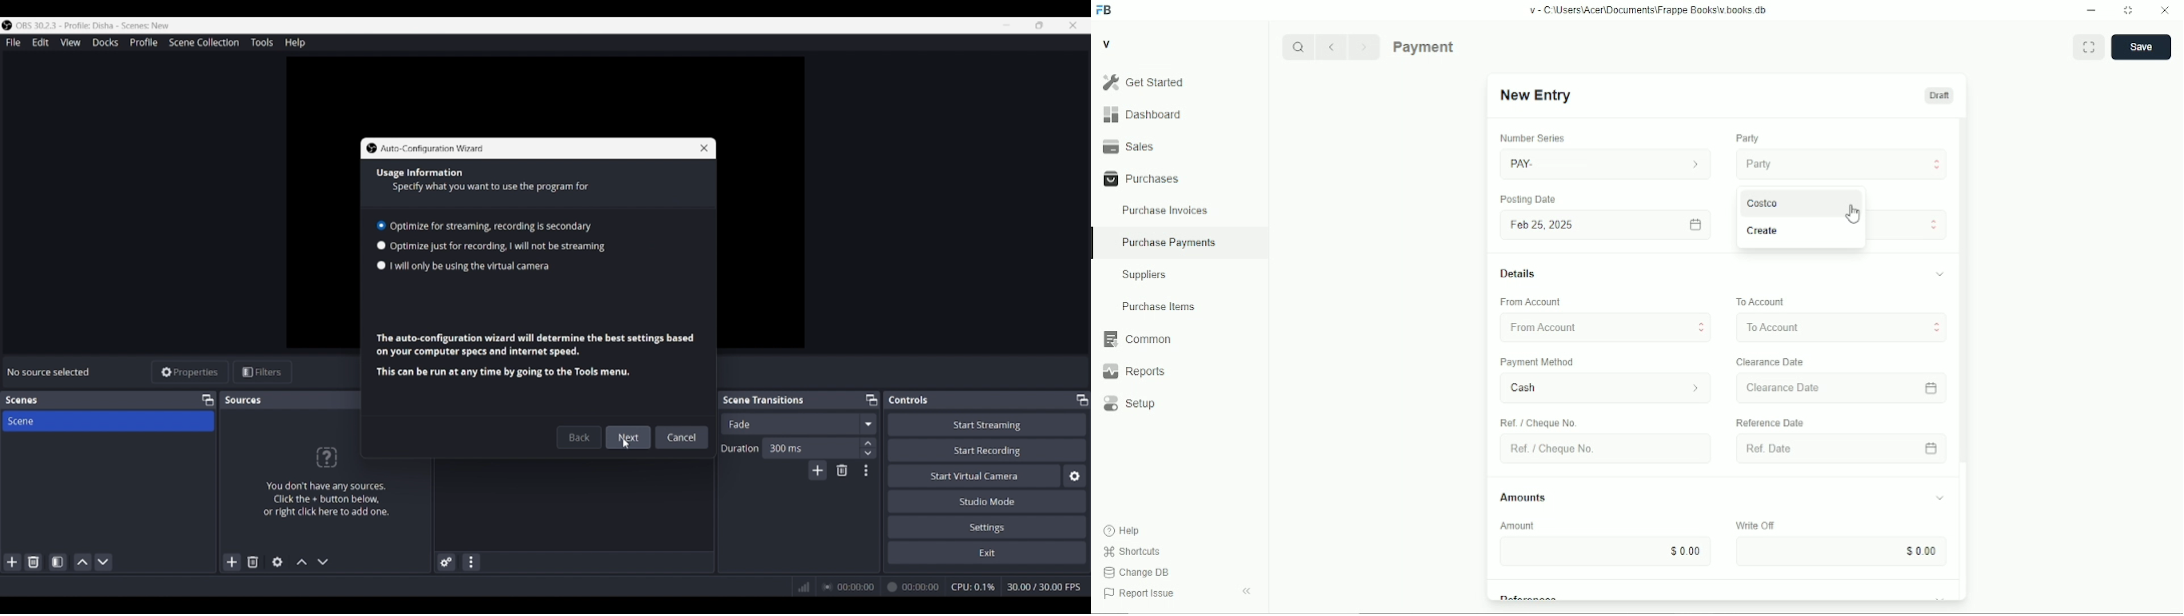 Image resolution: width=2184 pixels, height=616 pixels. I want to click on Gel Started, so click(1179, 82).